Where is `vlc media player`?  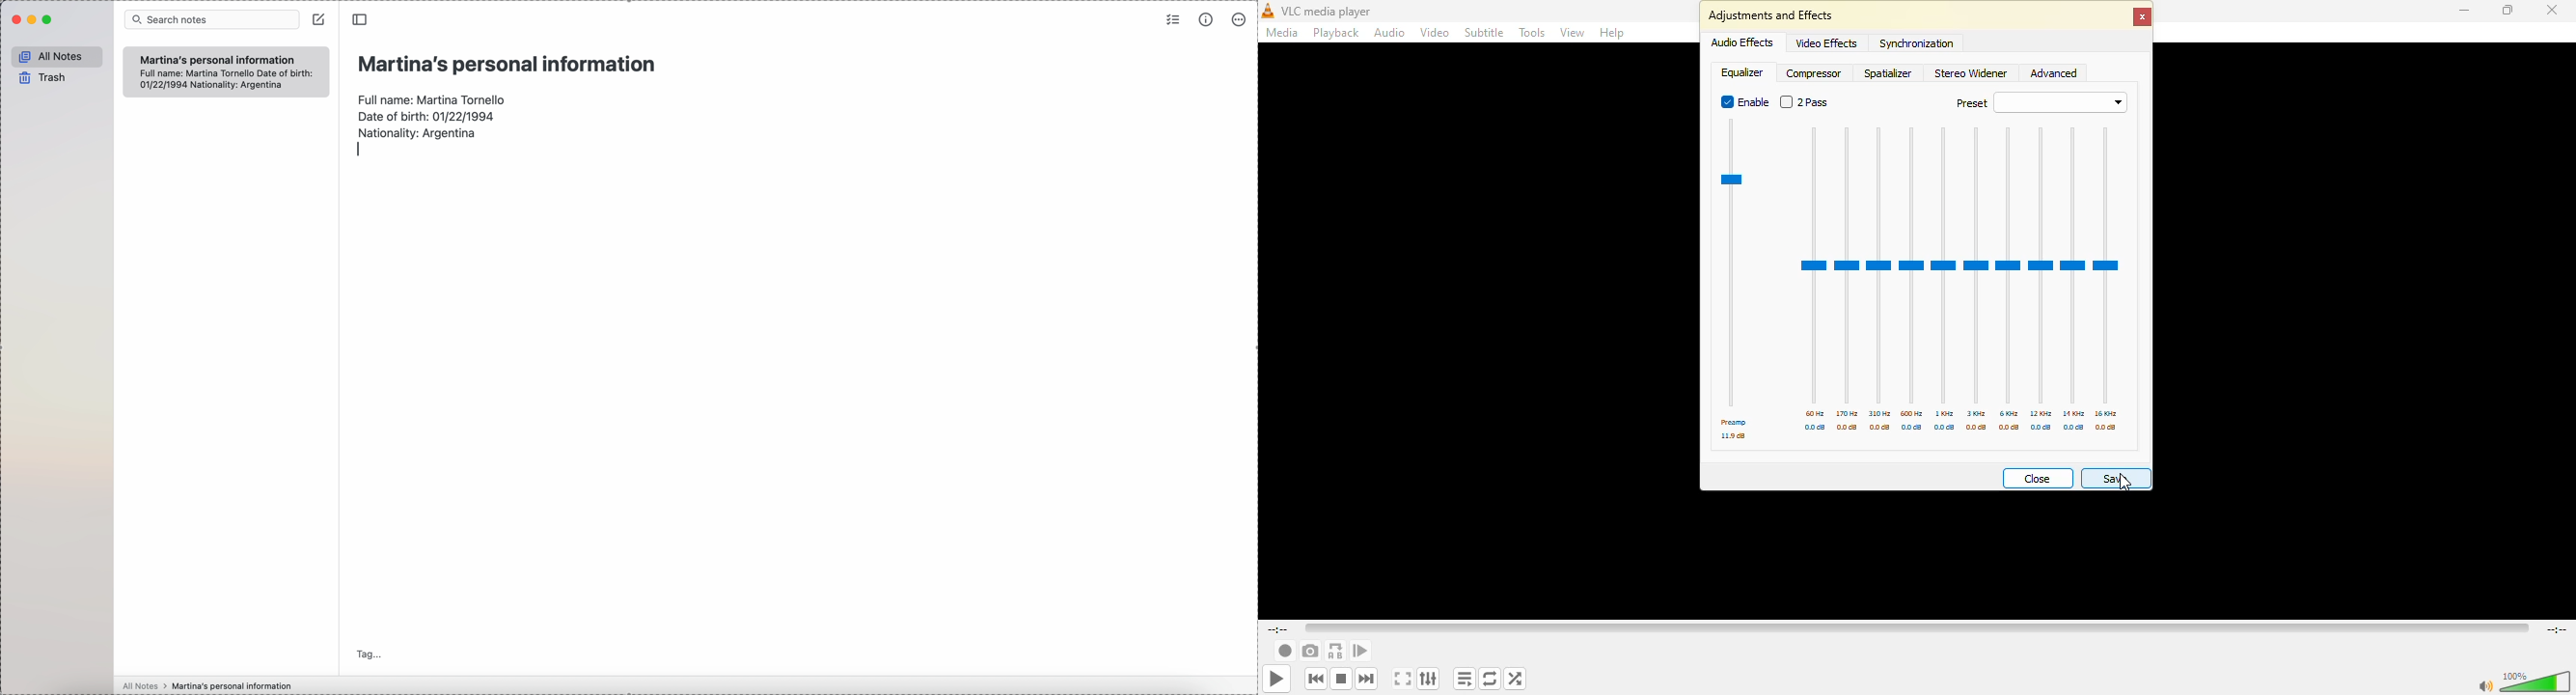
vlc media player is located at coordinates (1317, 12).